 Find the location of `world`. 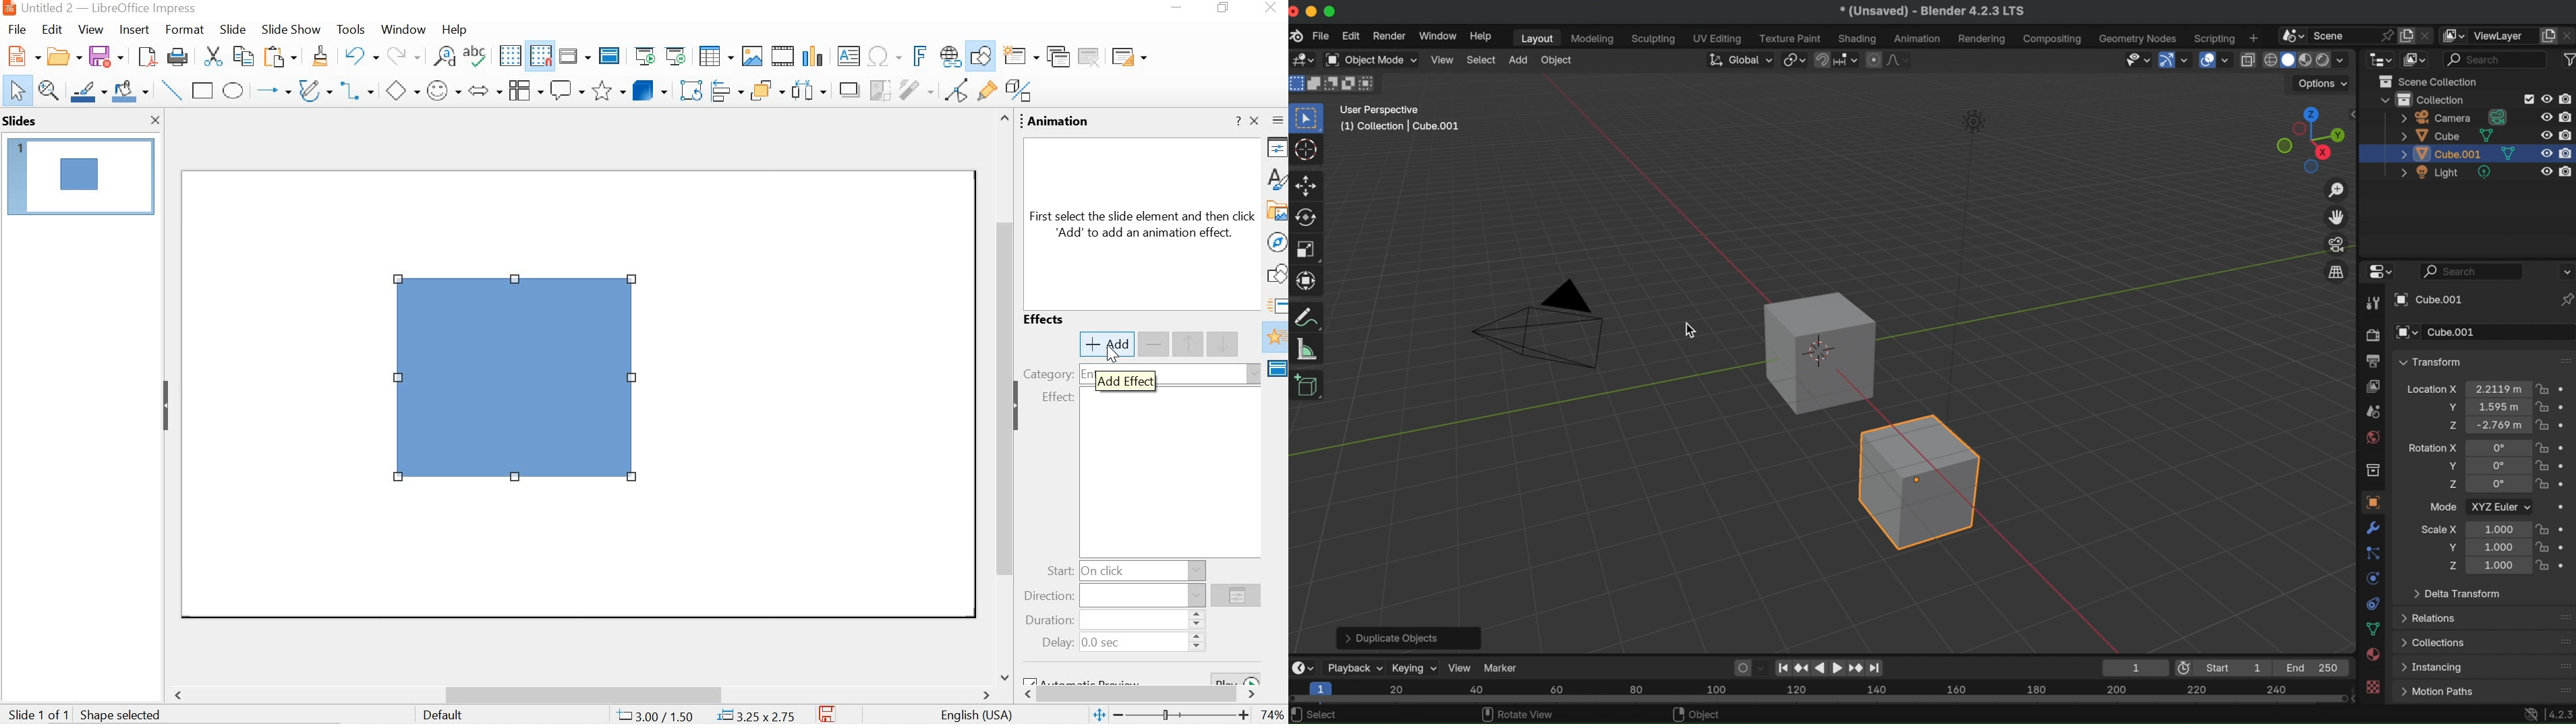

world is located at coordinates (2372, 436).